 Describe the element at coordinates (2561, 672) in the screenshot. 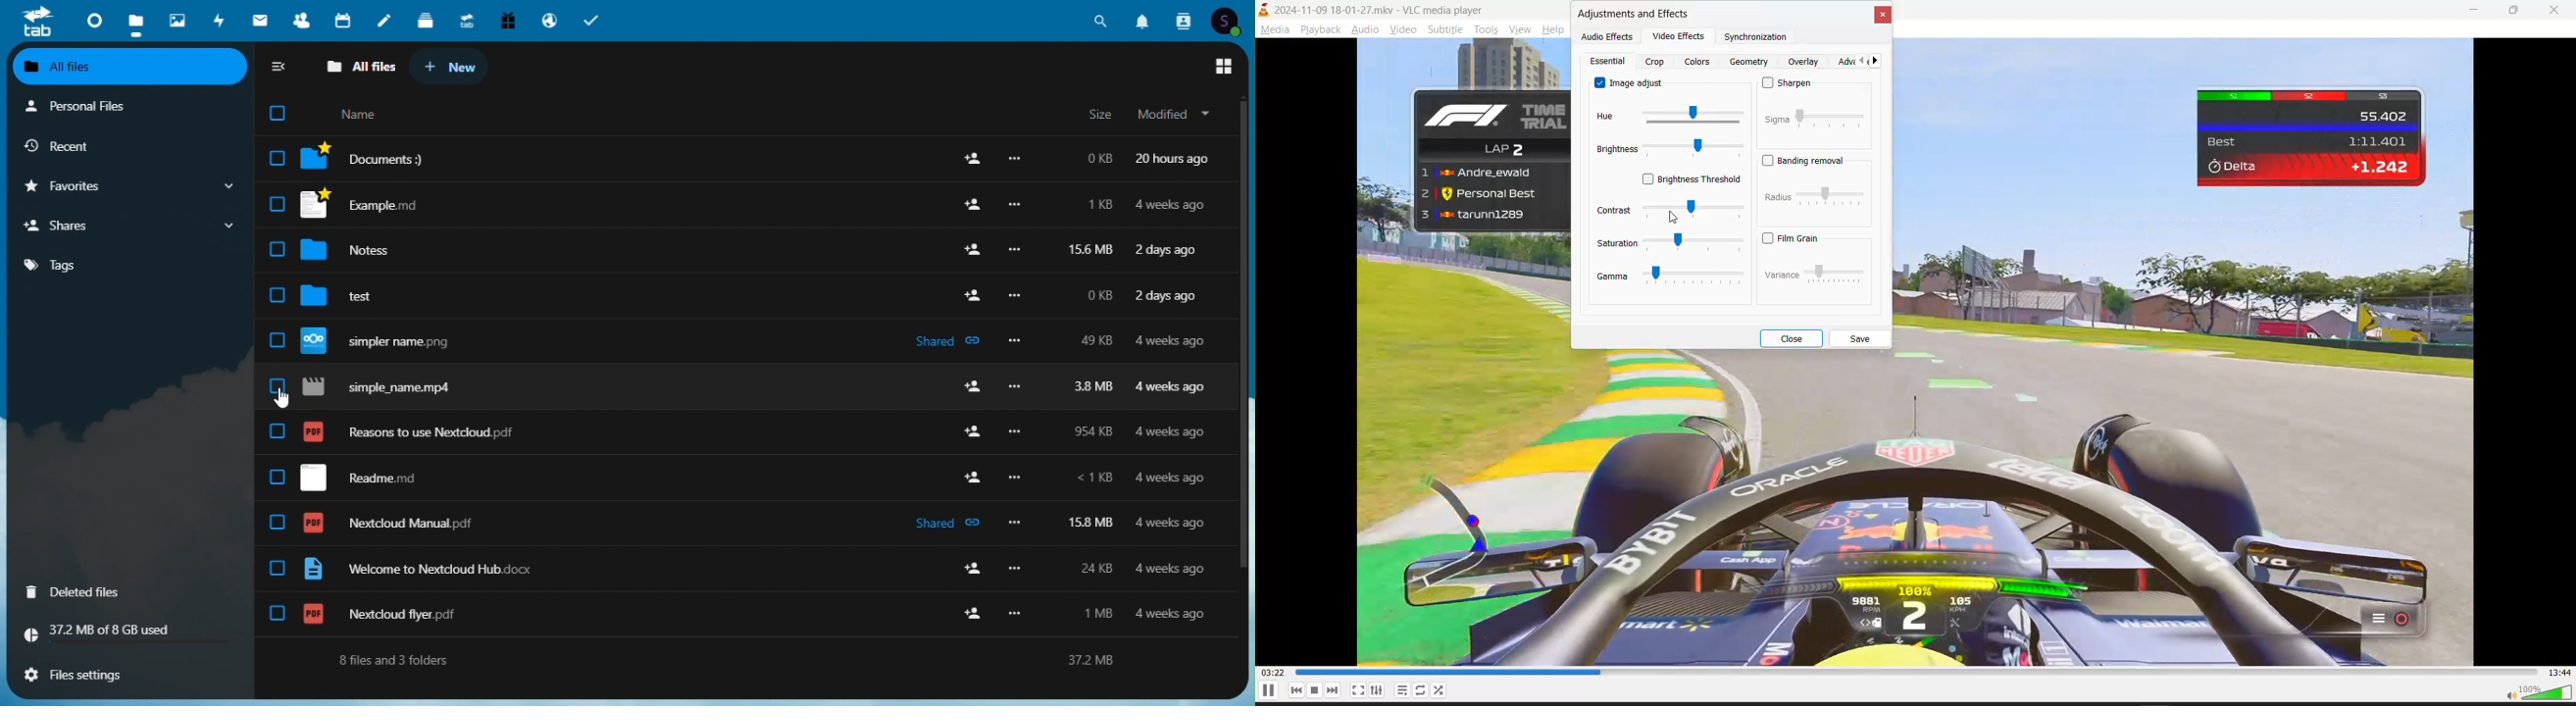

I see `total track  time` at that location.